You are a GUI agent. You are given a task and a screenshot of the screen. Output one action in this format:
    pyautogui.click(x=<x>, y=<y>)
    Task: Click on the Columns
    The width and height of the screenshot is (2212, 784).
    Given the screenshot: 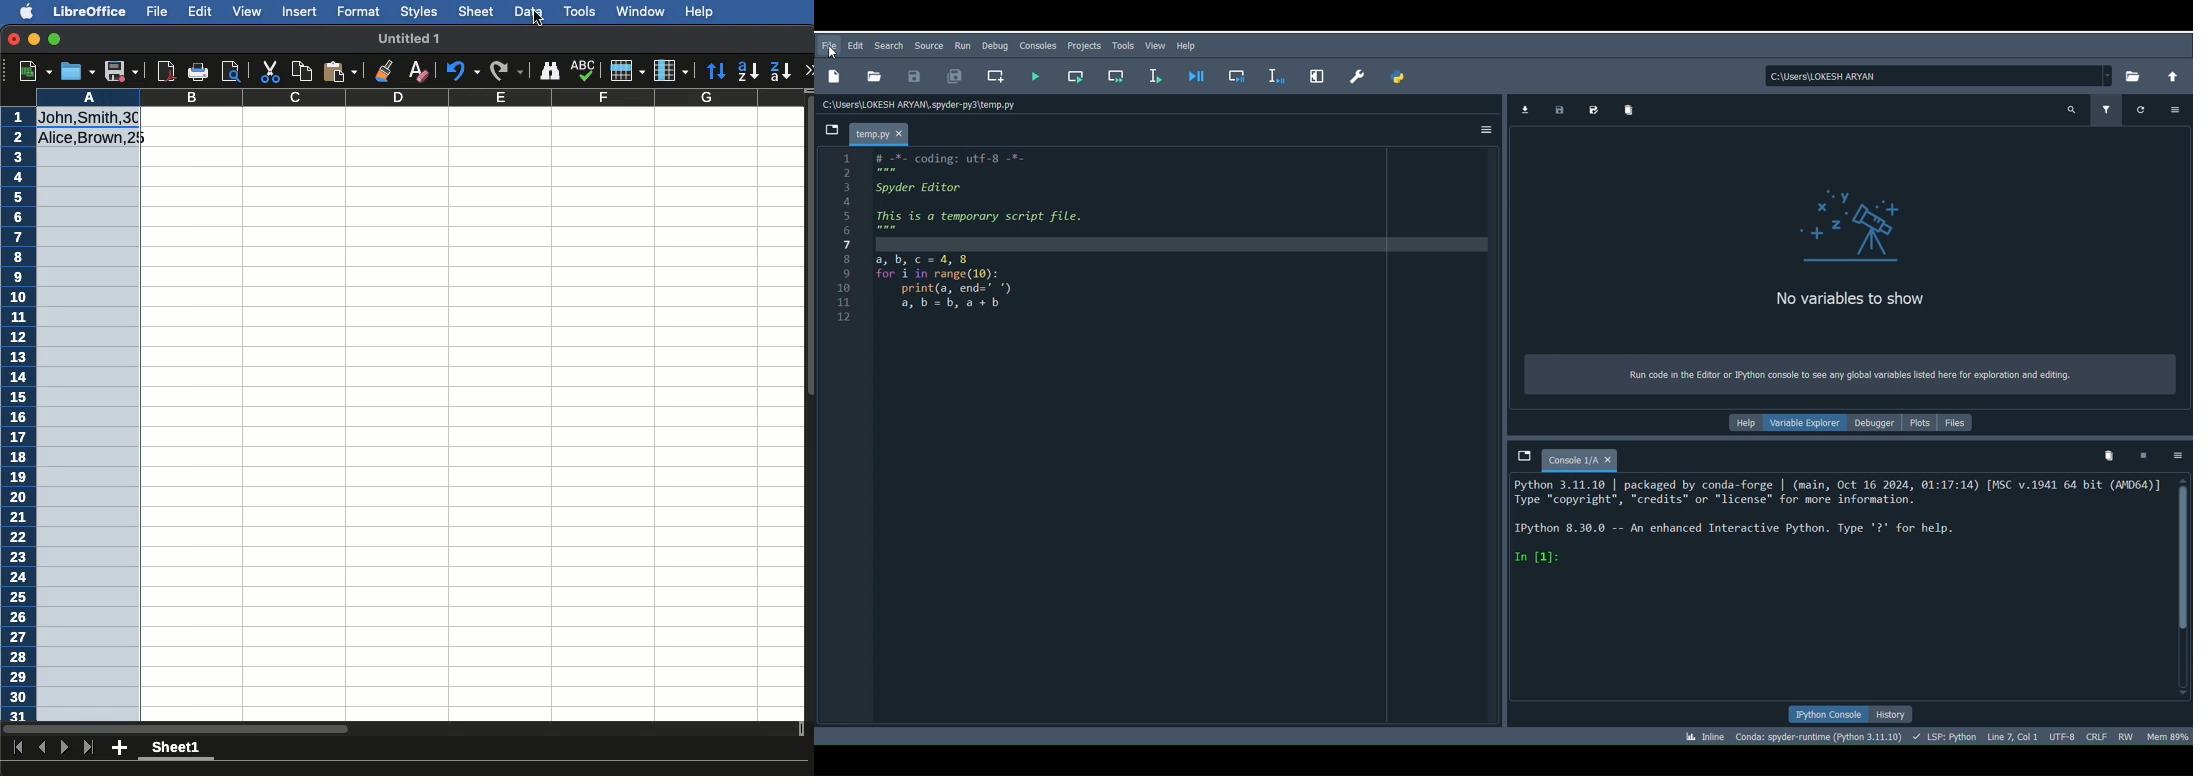 What is the action you would take?
    pyautogui.click(x=419, y=97)
    